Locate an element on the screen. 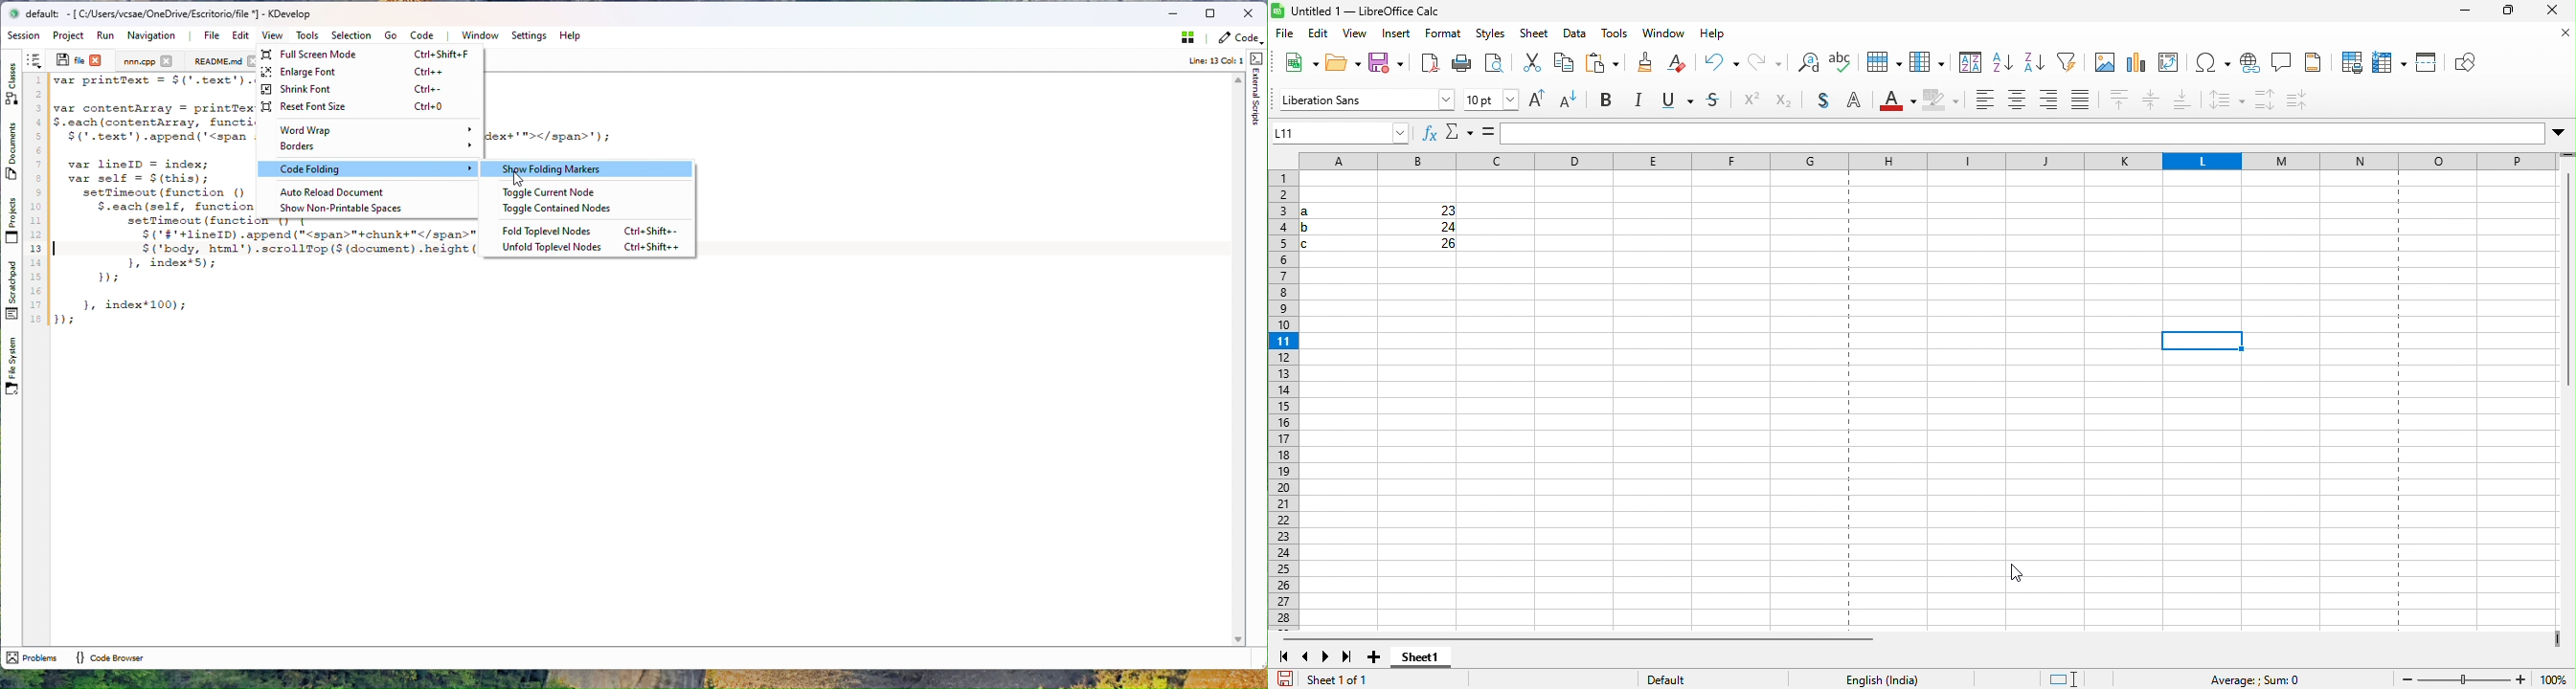 This screenshot has width=2576, height=700. font size is located at coordinates (1493, 99).